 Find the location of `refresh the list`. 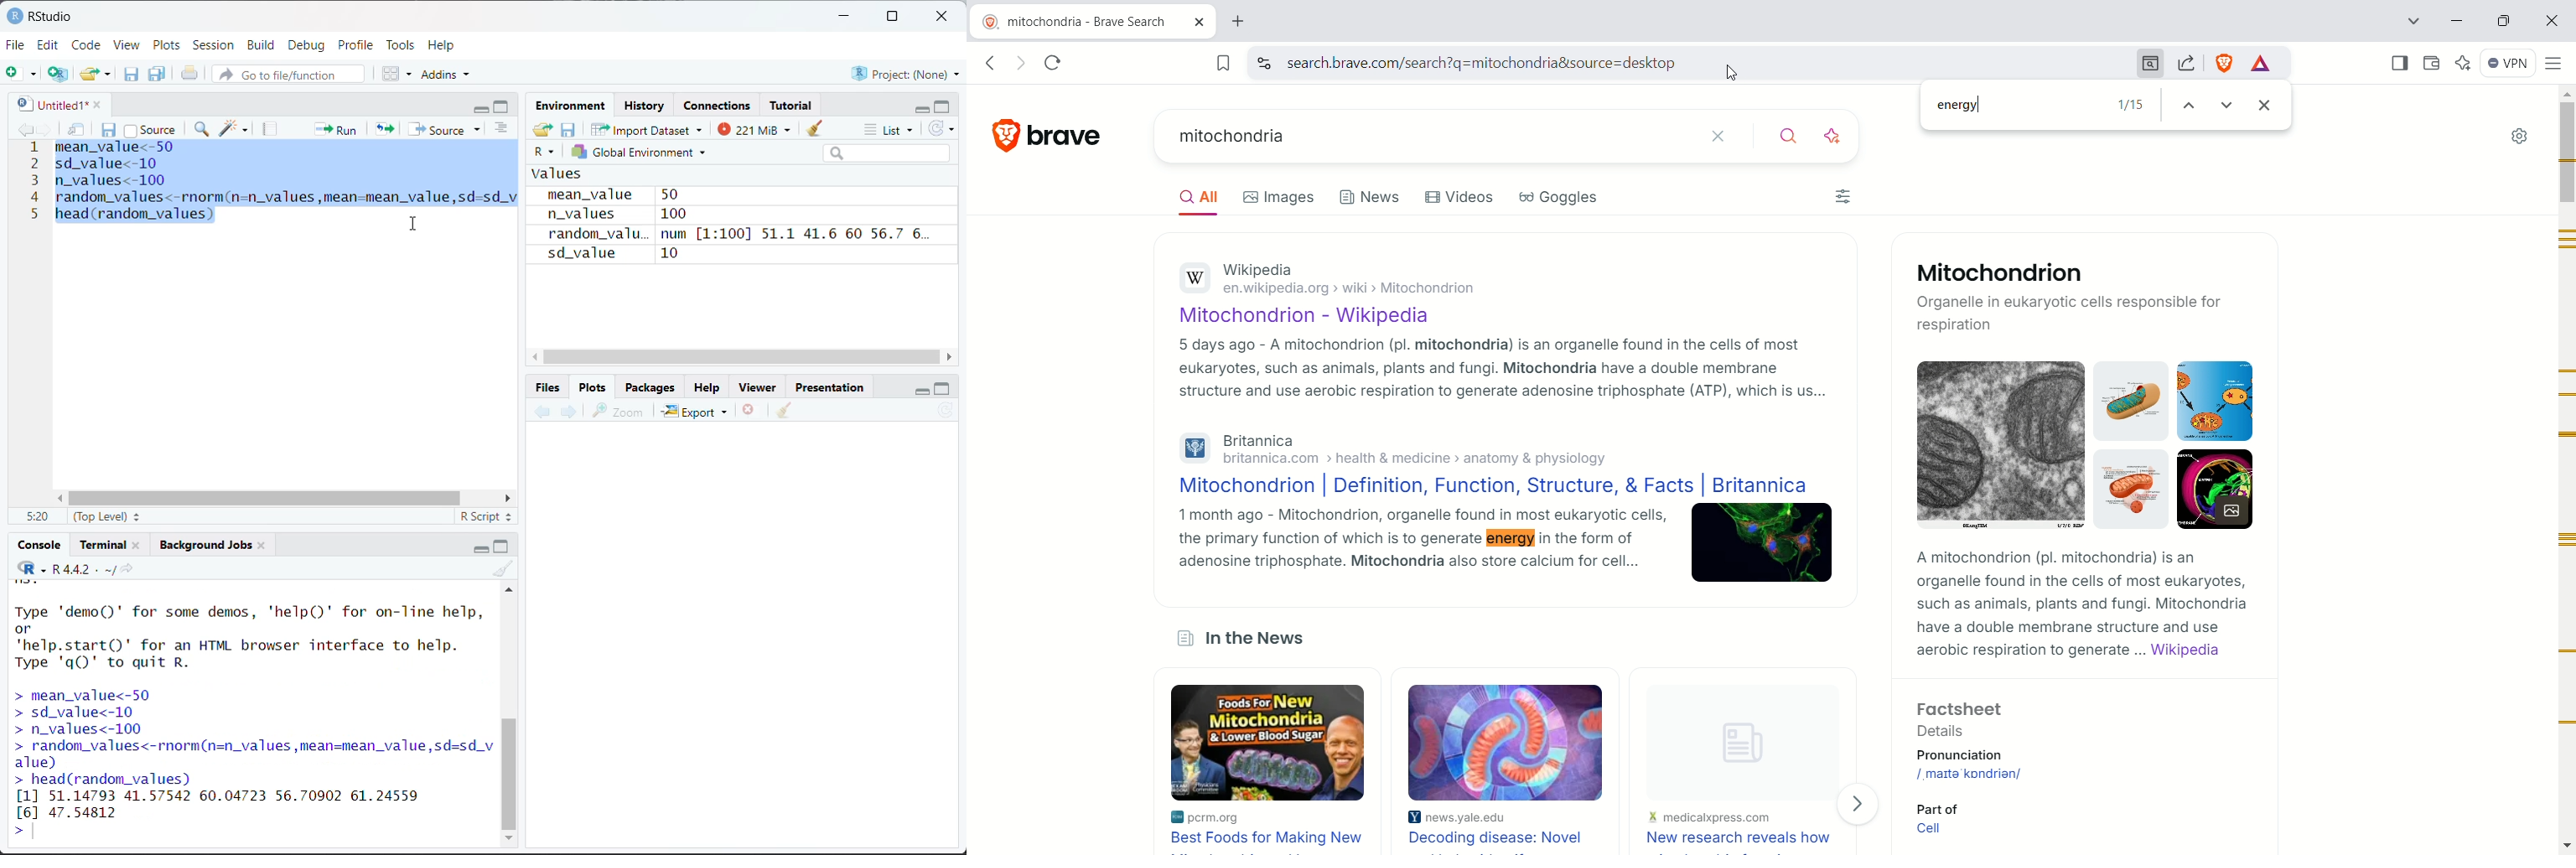

refresh the list is located at coordinates (942, 129).